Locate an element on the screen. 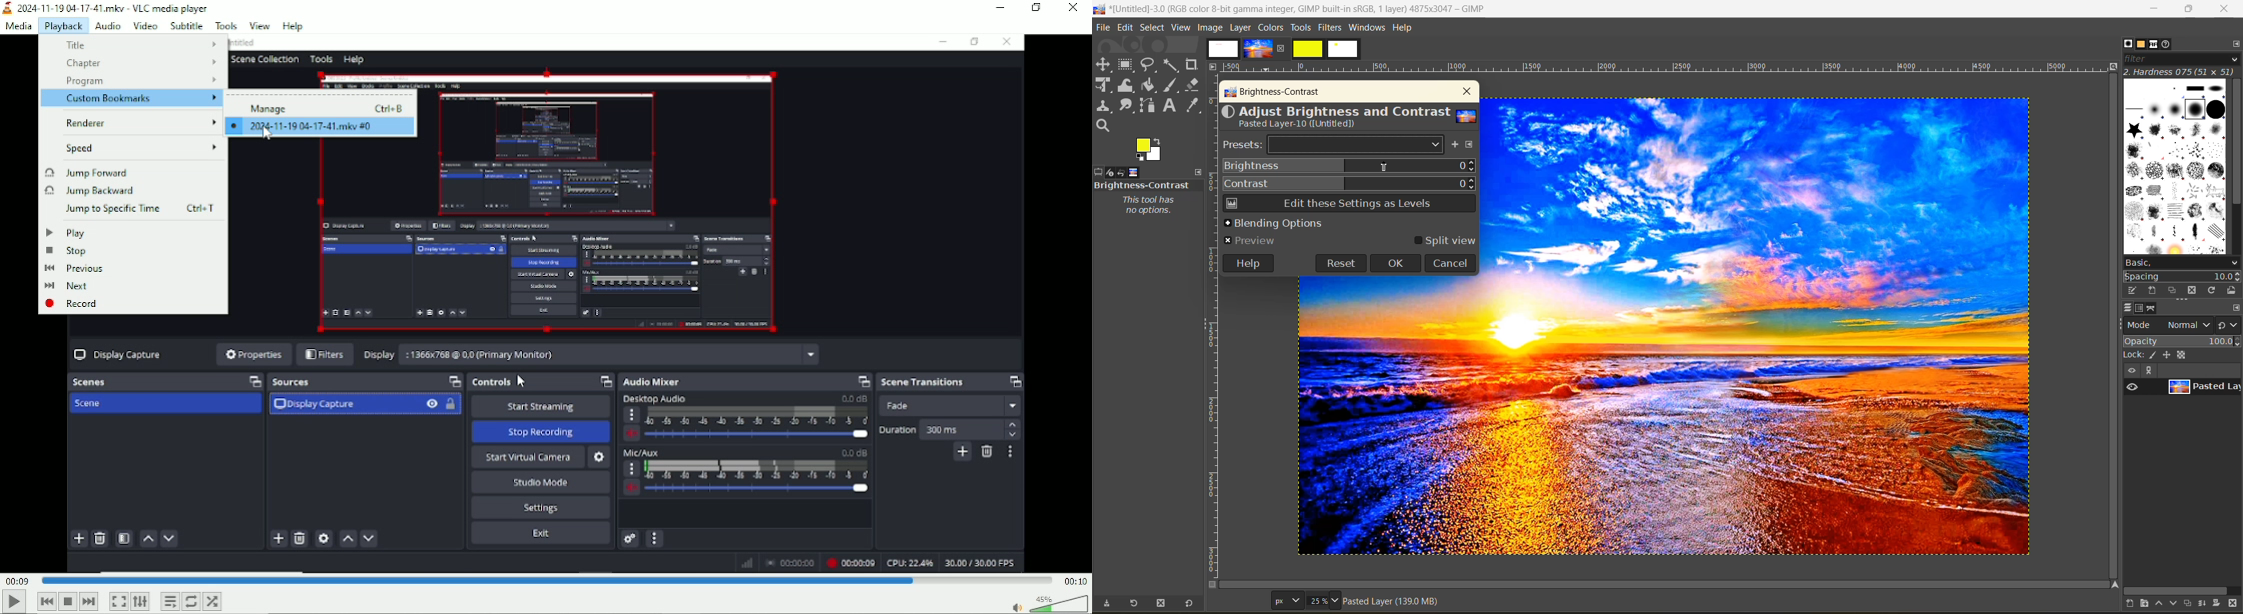 The width and height of the screenshot is (2268, 616). Media is located at coordinates (17, 26).